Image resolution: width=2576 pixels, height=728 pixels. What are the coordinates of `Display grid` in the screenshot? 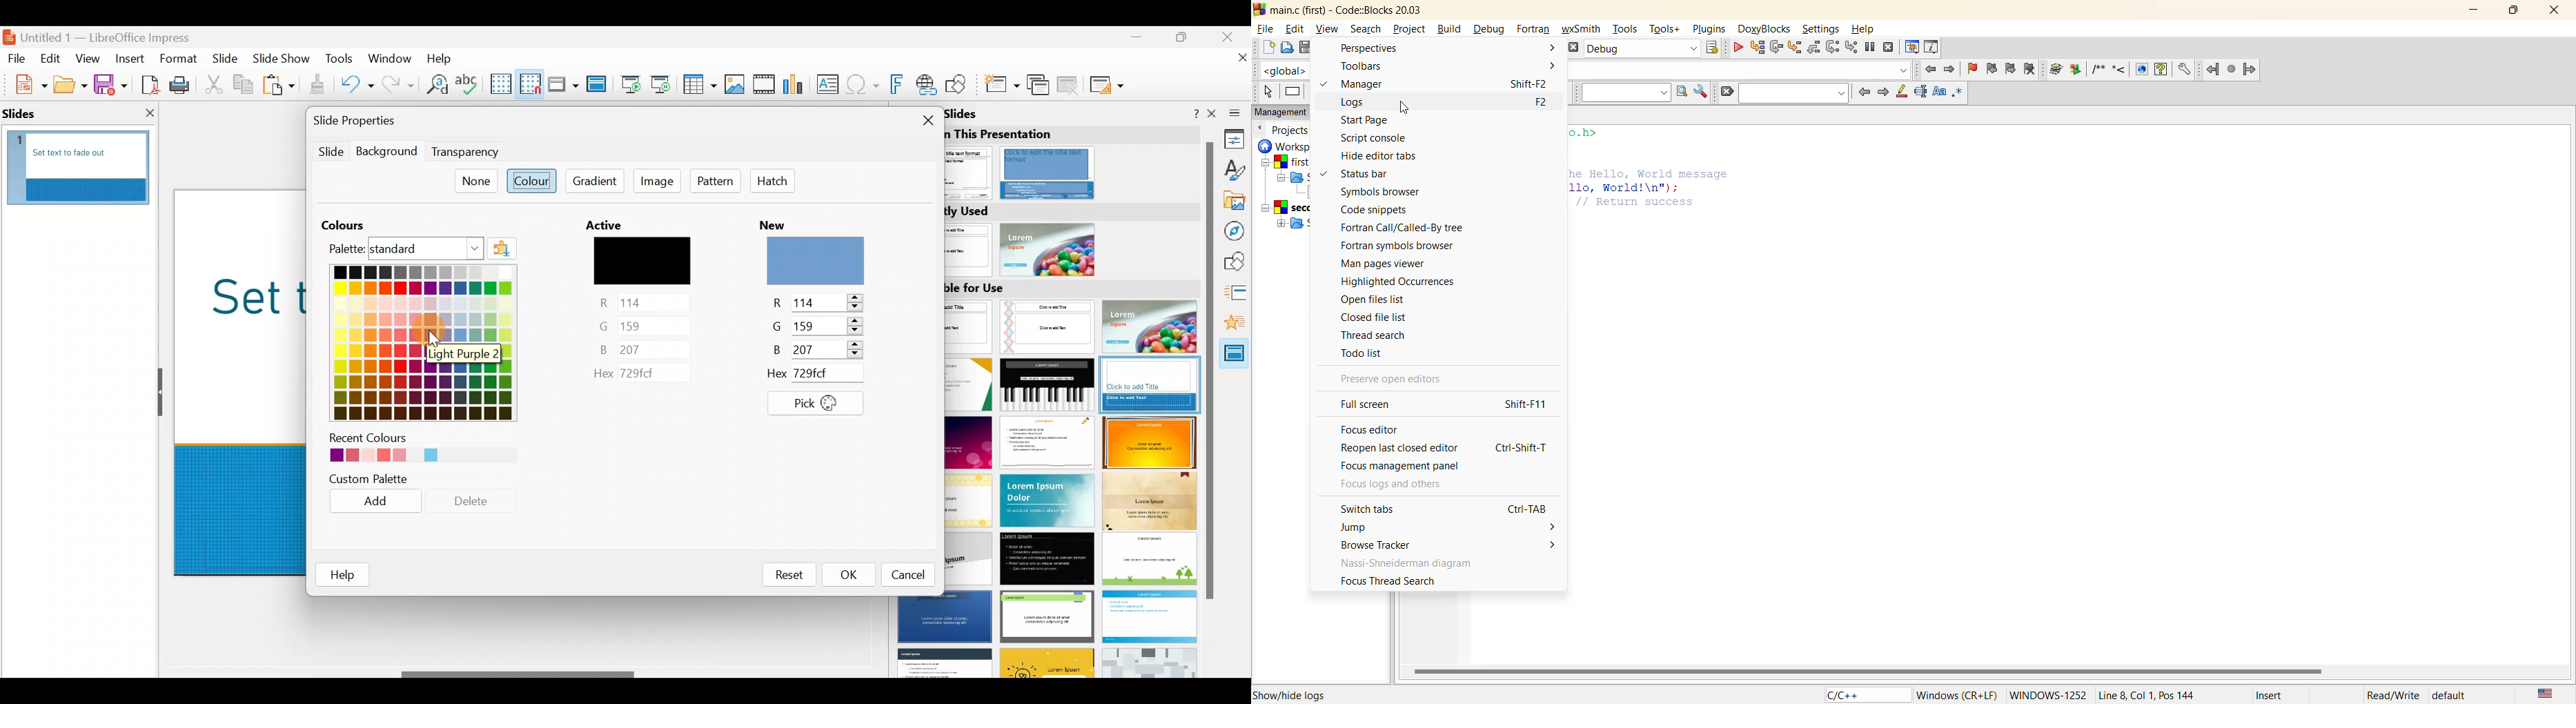 It's located at (500, 83).